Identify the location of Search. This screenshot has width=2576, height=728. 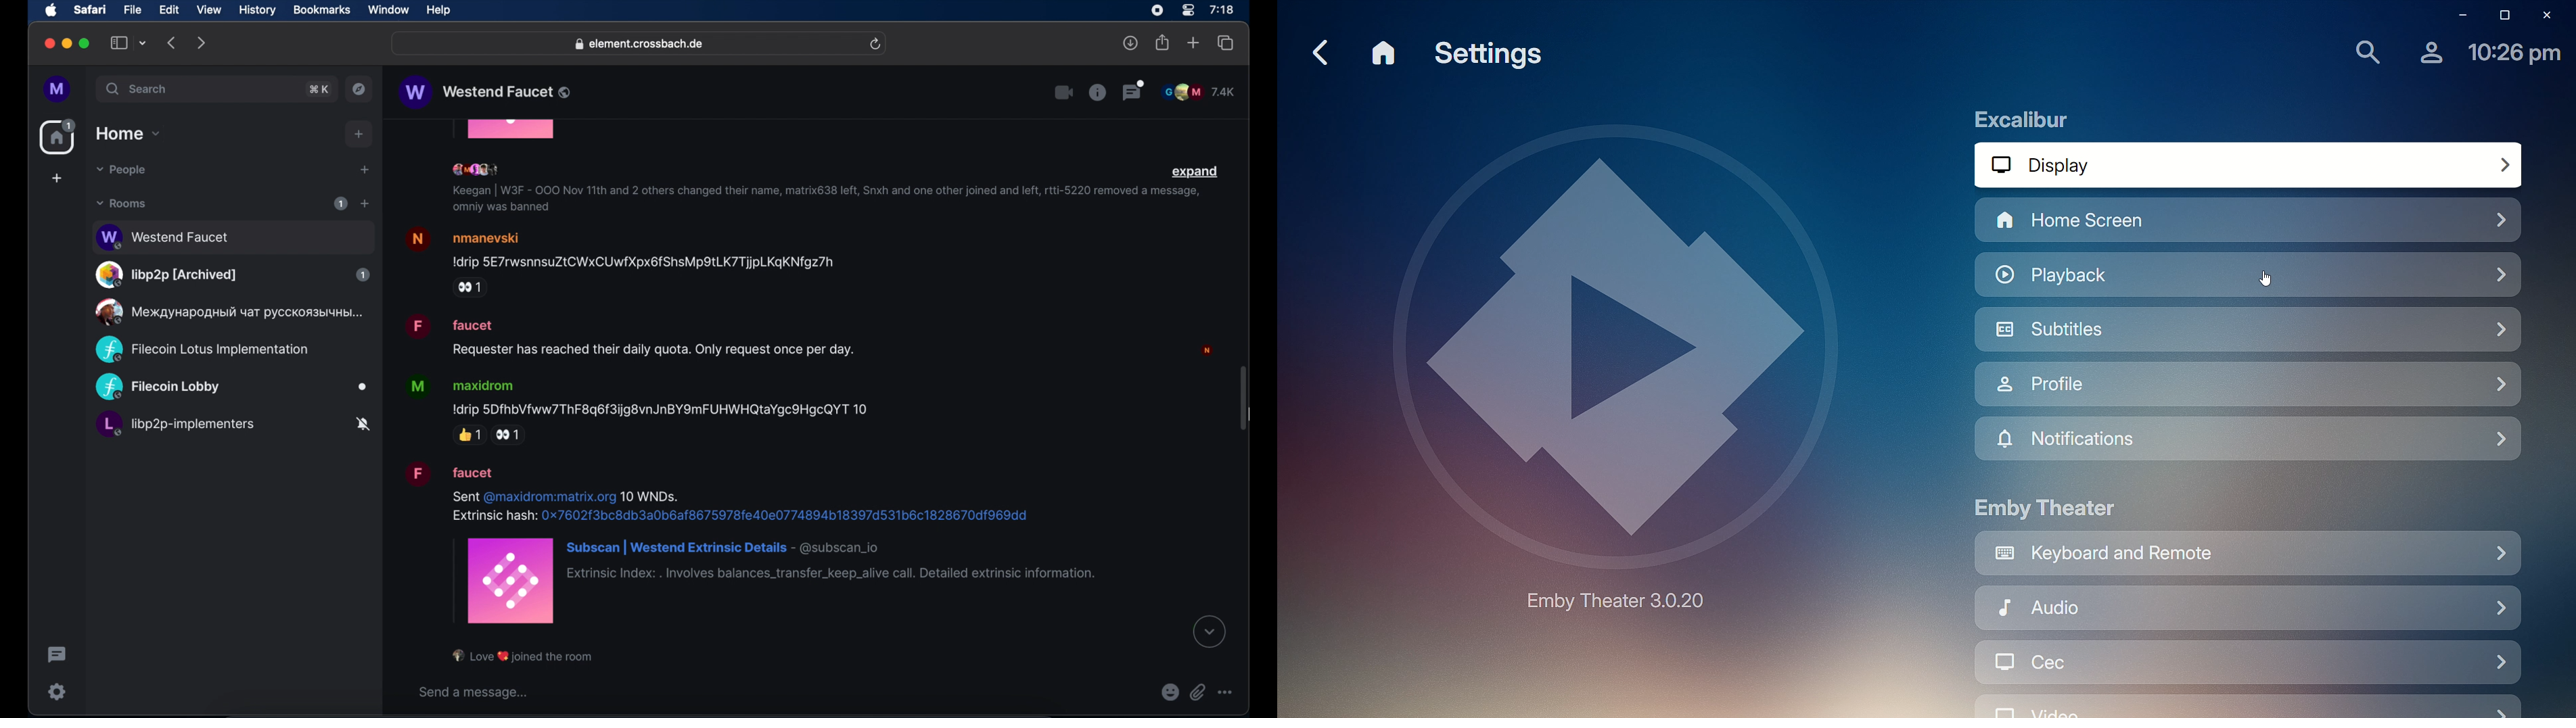
(2366, 53).